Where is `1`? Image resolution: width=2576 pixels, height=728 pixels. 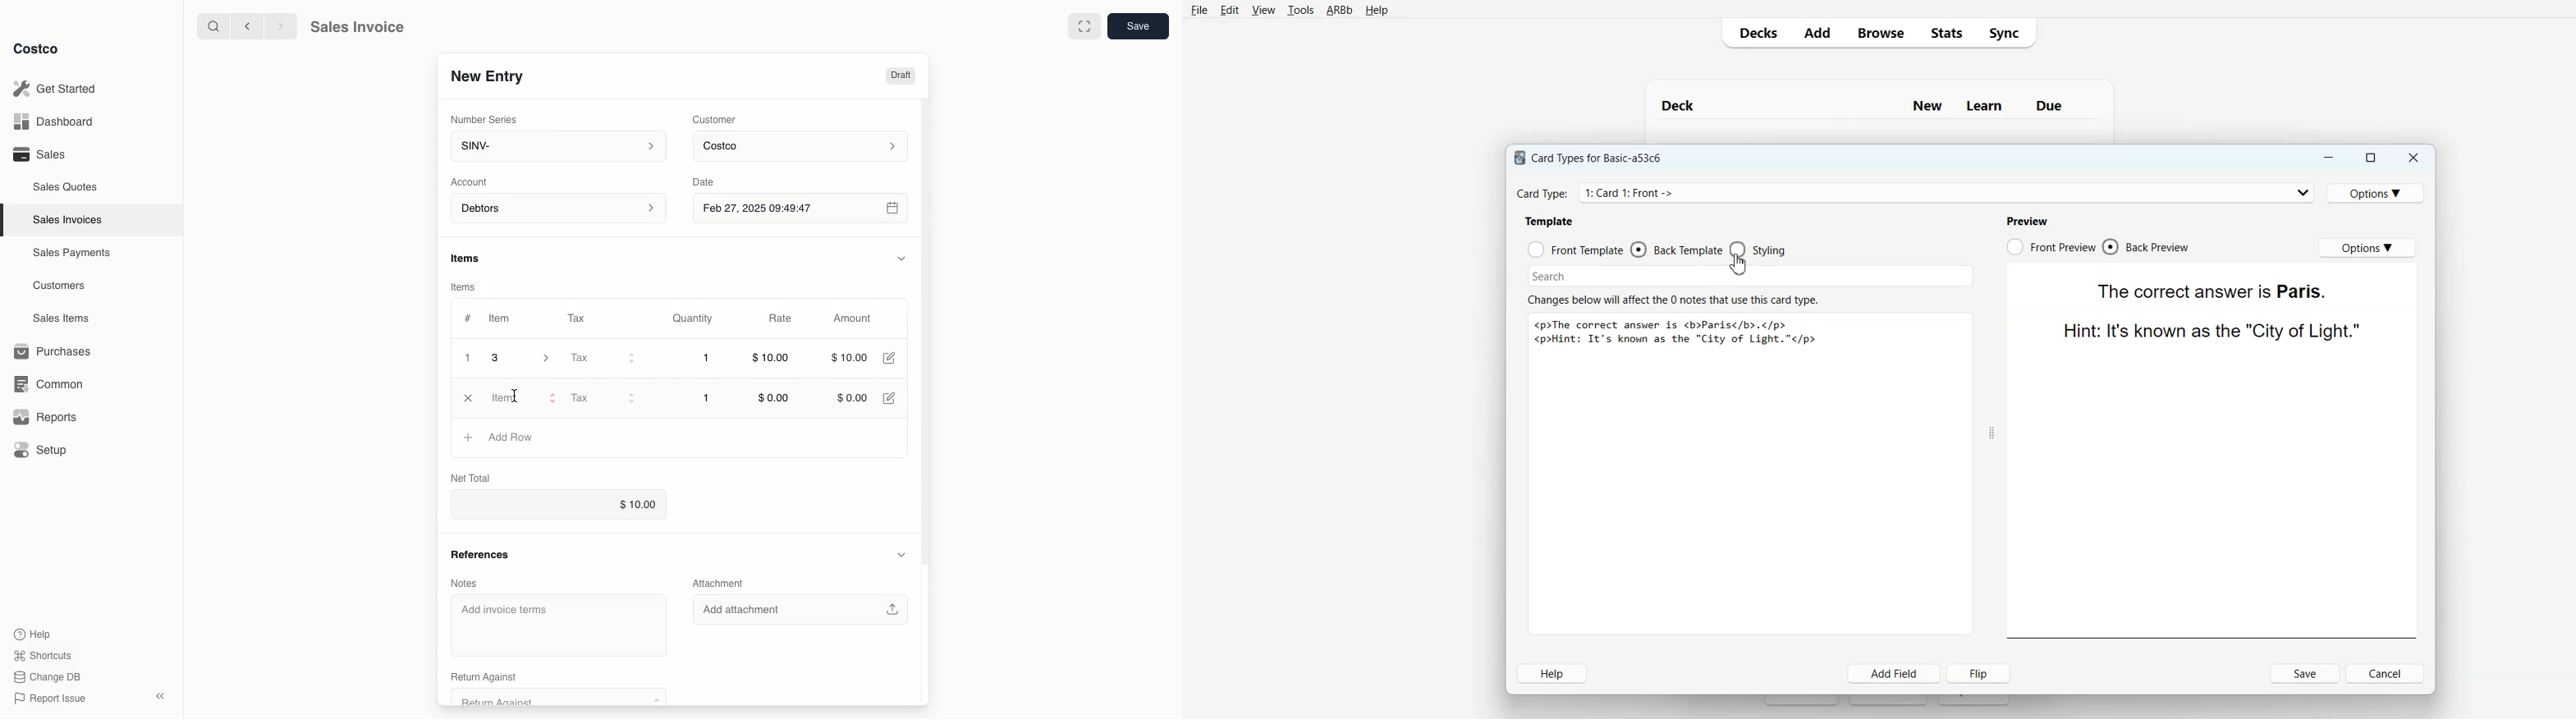
1 is located at coordinates (468, 358).